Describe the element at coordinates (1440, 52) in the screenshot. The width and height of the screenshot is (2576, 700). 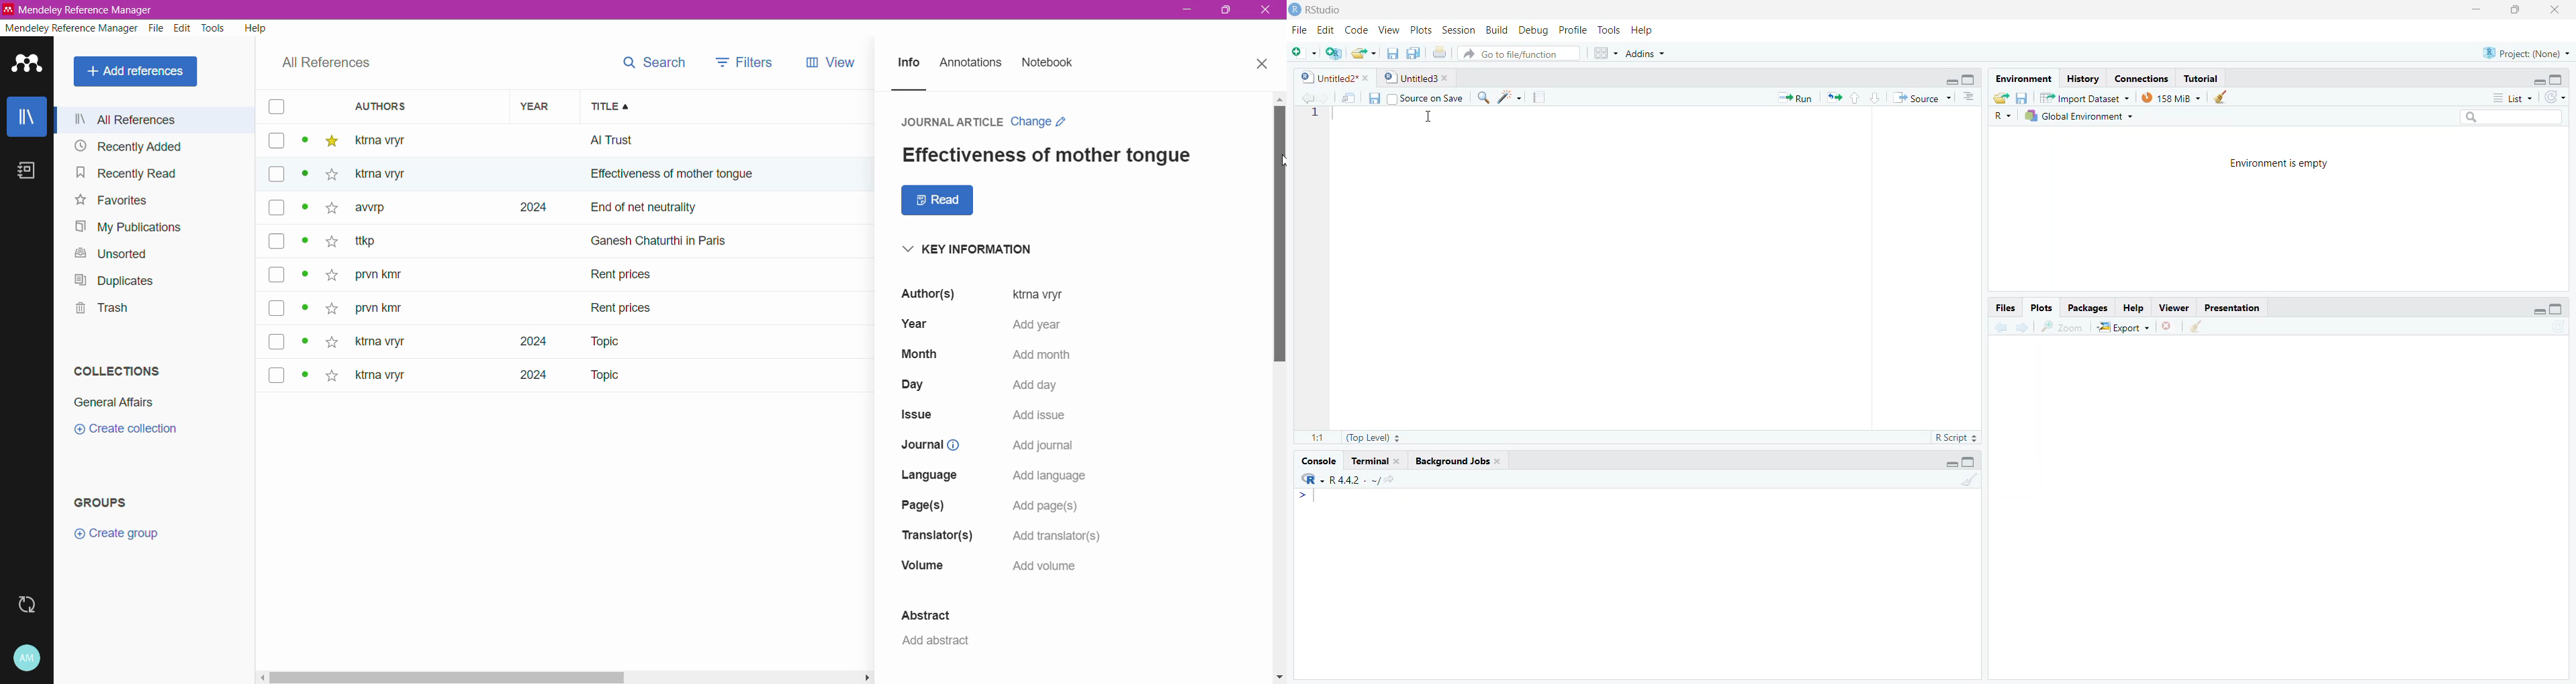
I see `Print document` at that location.